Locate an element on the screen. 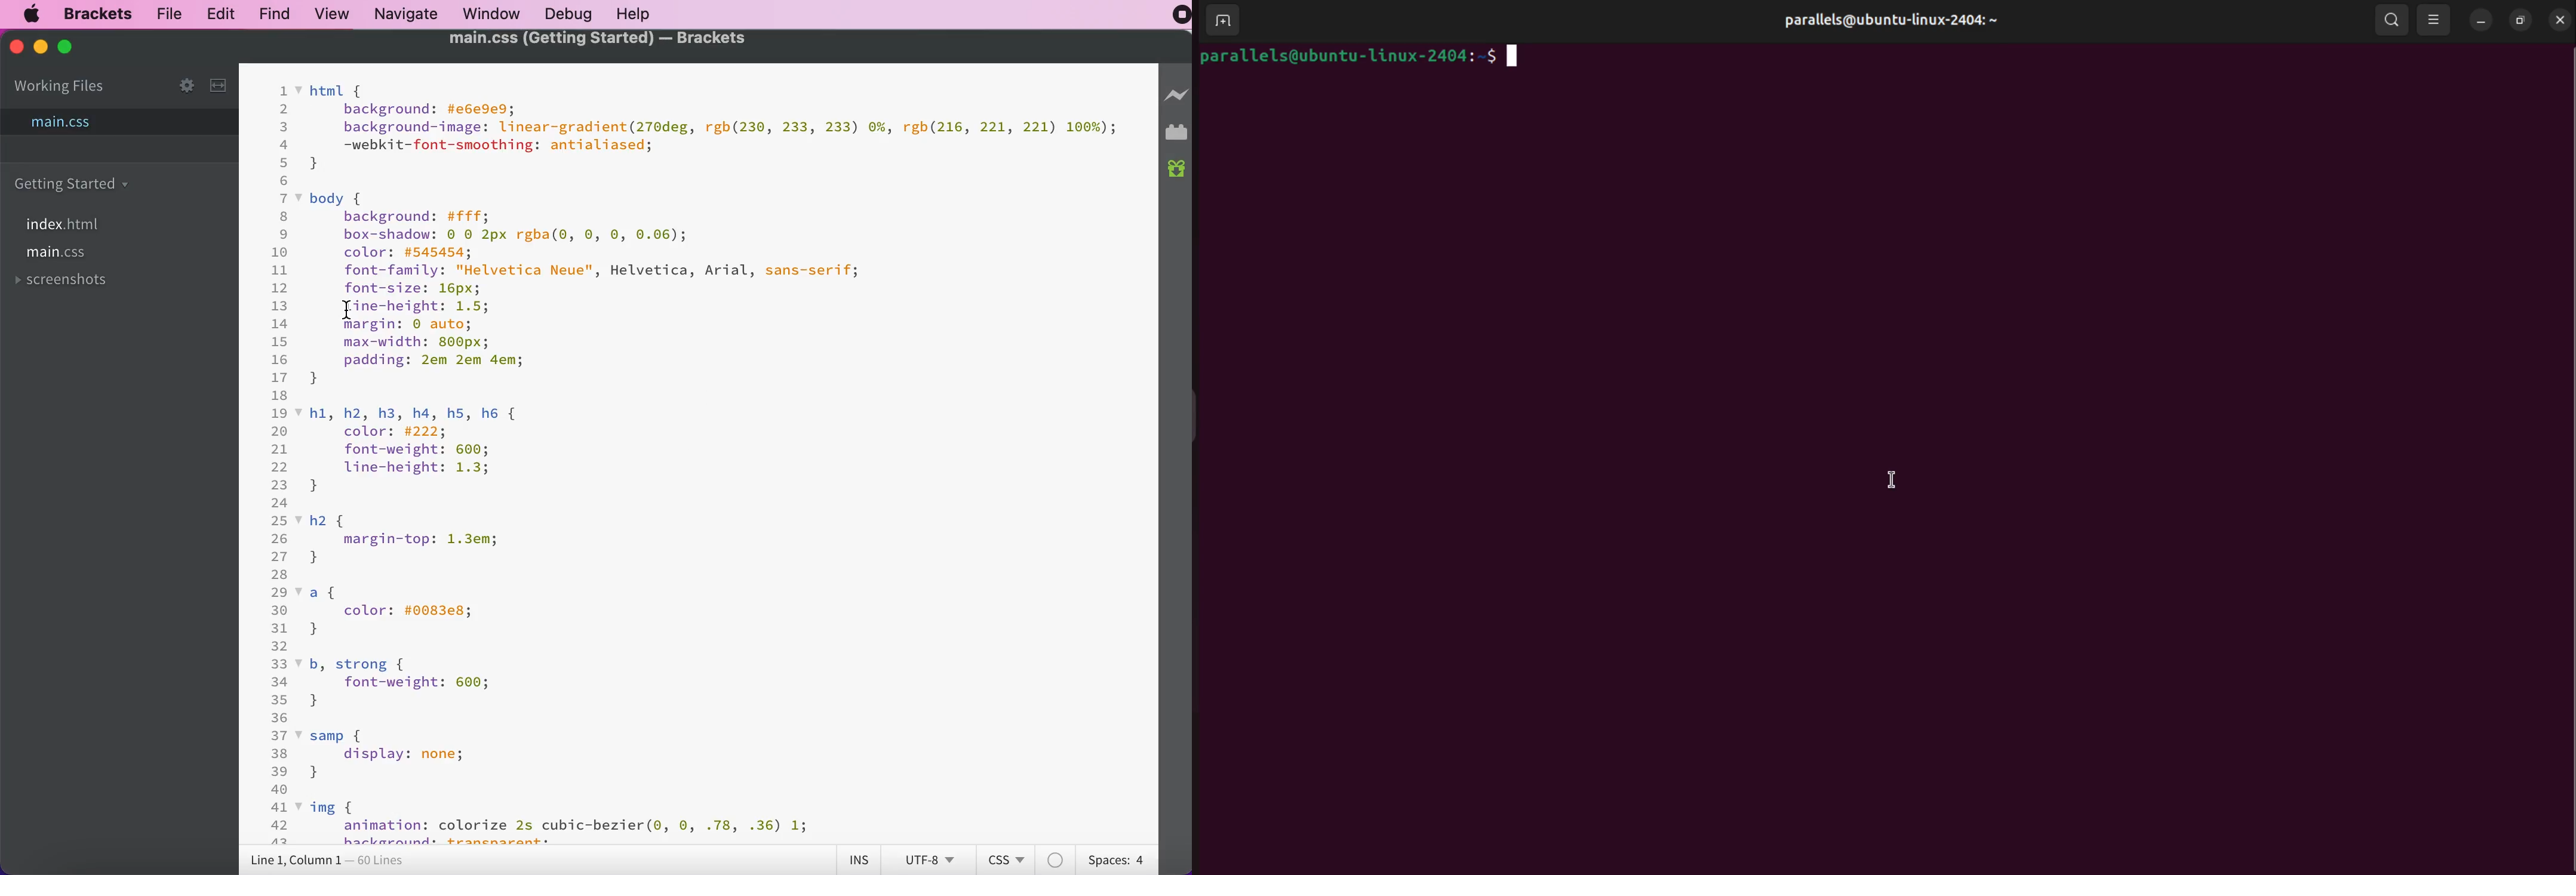  css is located at coordinates (1004, 861).